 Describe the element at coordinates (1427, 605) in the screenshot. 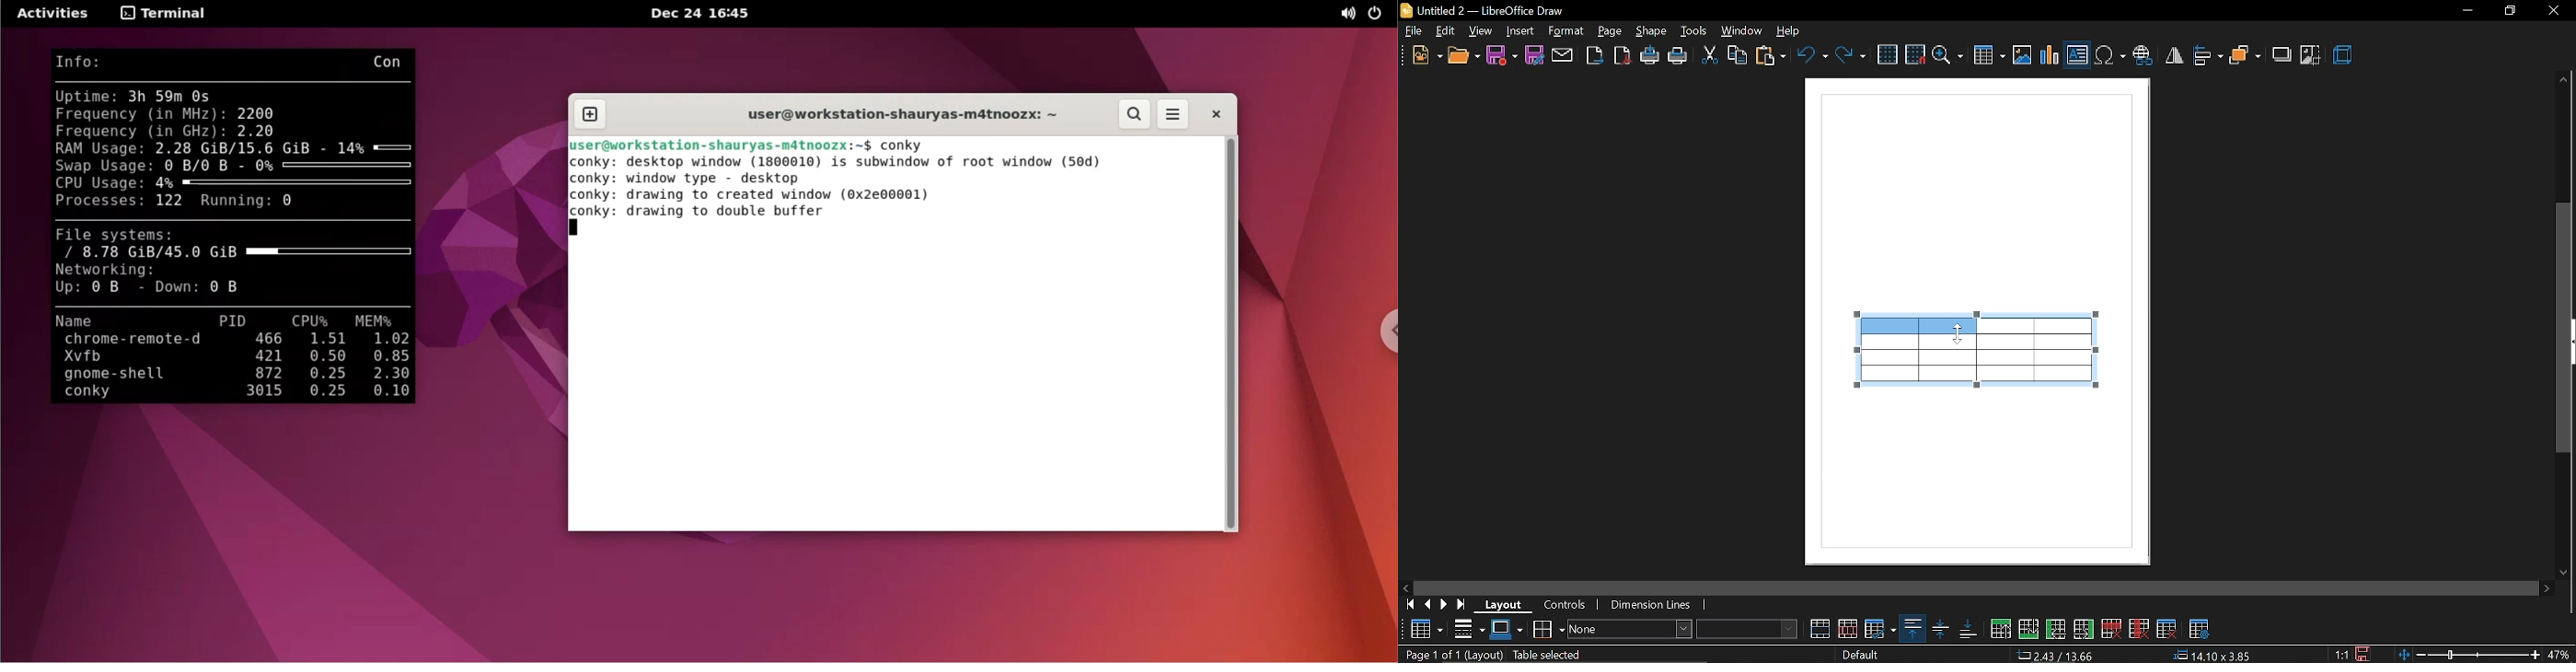

I see `previous page` at that location.